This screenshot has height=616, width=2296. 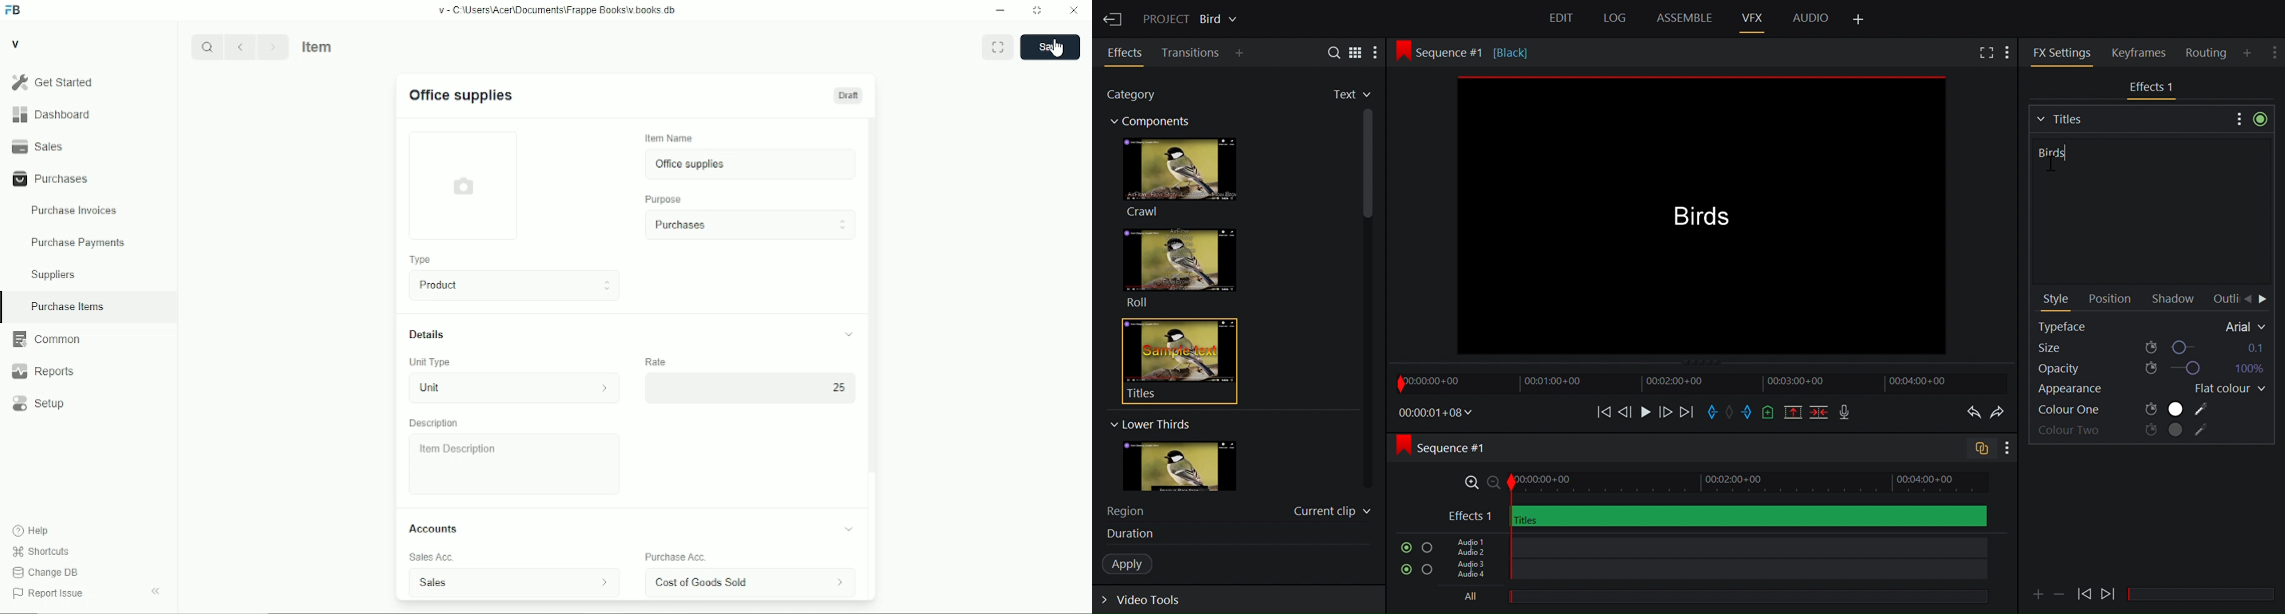 I want to click on v-C:\Users\Acer\Documents\Frappe books\v.books.db, so click(x=558, y=10).